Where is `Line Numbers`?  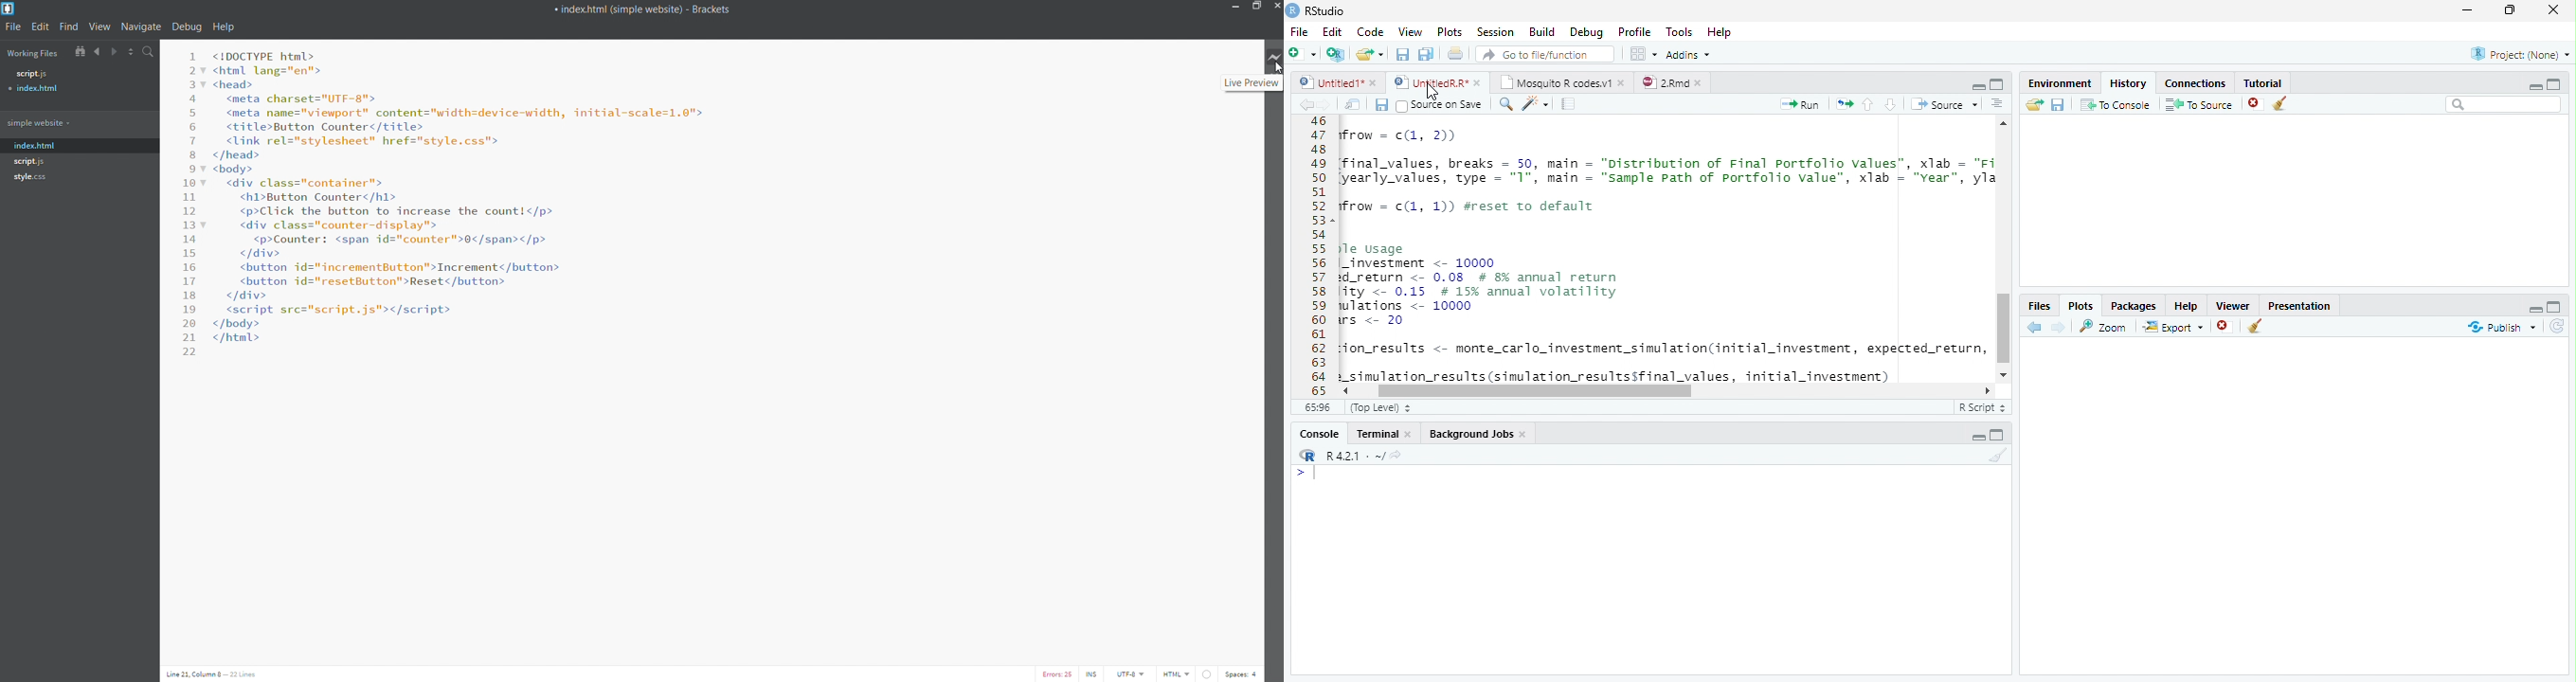
Line Numbers is located at coordinates (1317, 256).